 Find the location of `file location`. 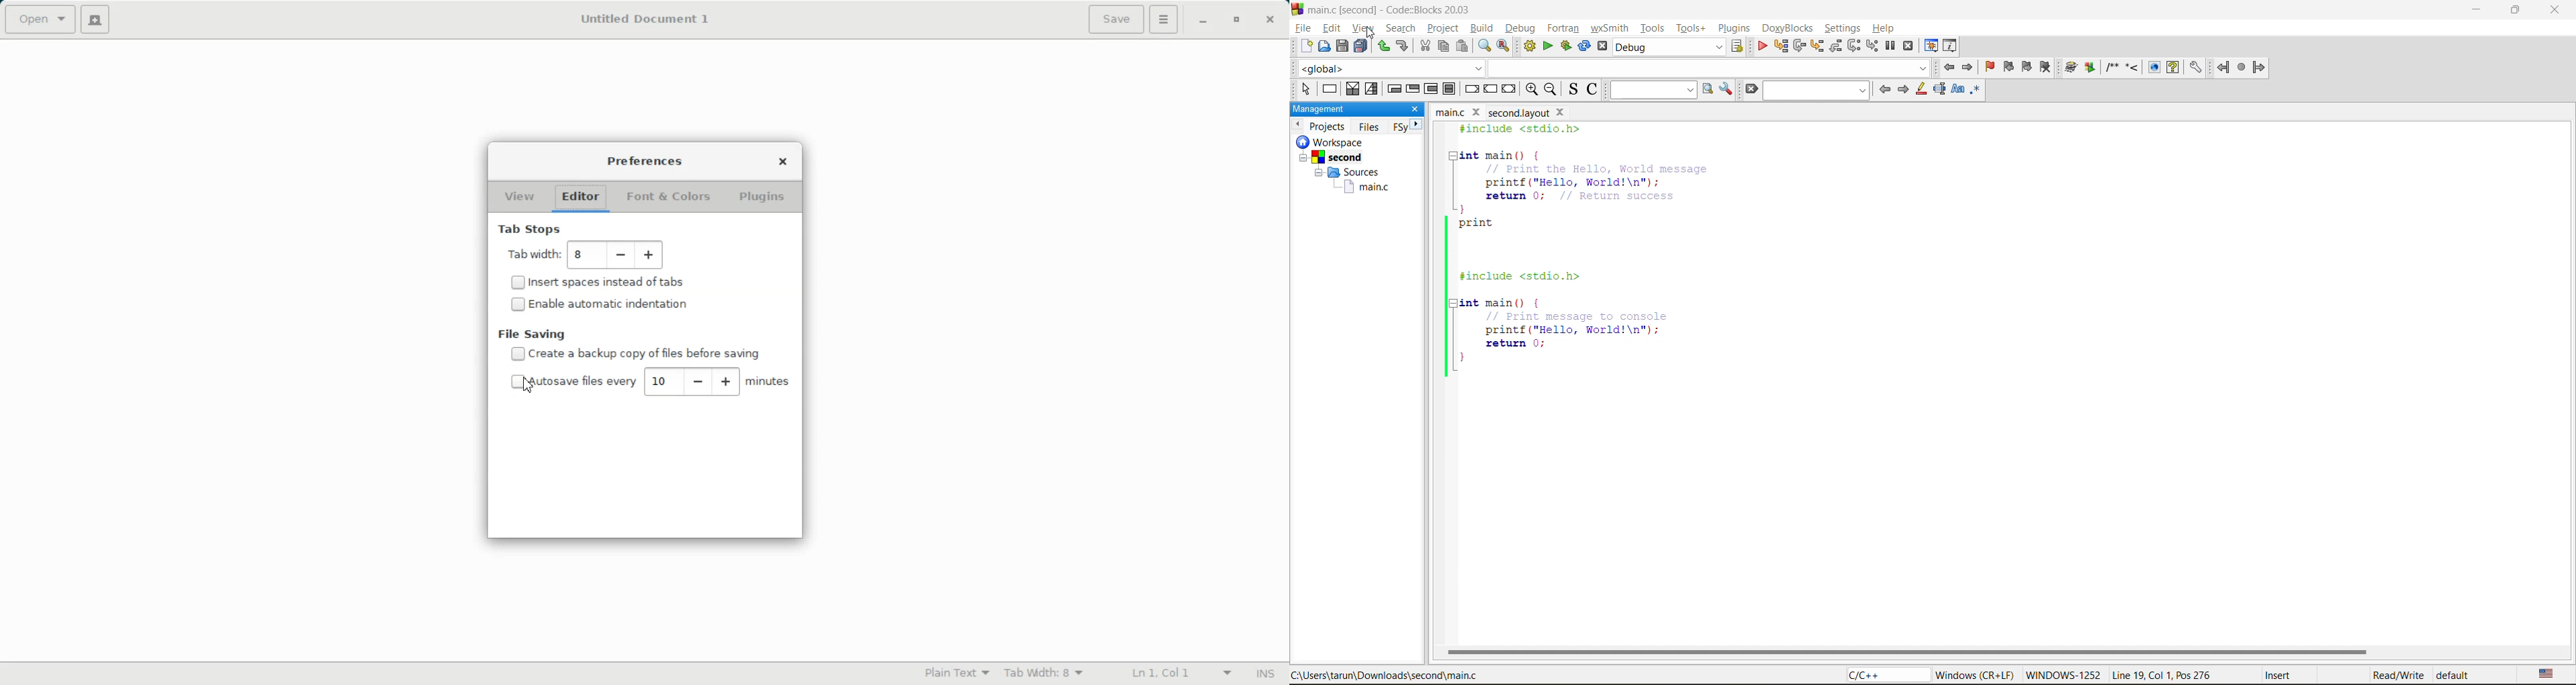

file location is located at coordinates (1389, 675).